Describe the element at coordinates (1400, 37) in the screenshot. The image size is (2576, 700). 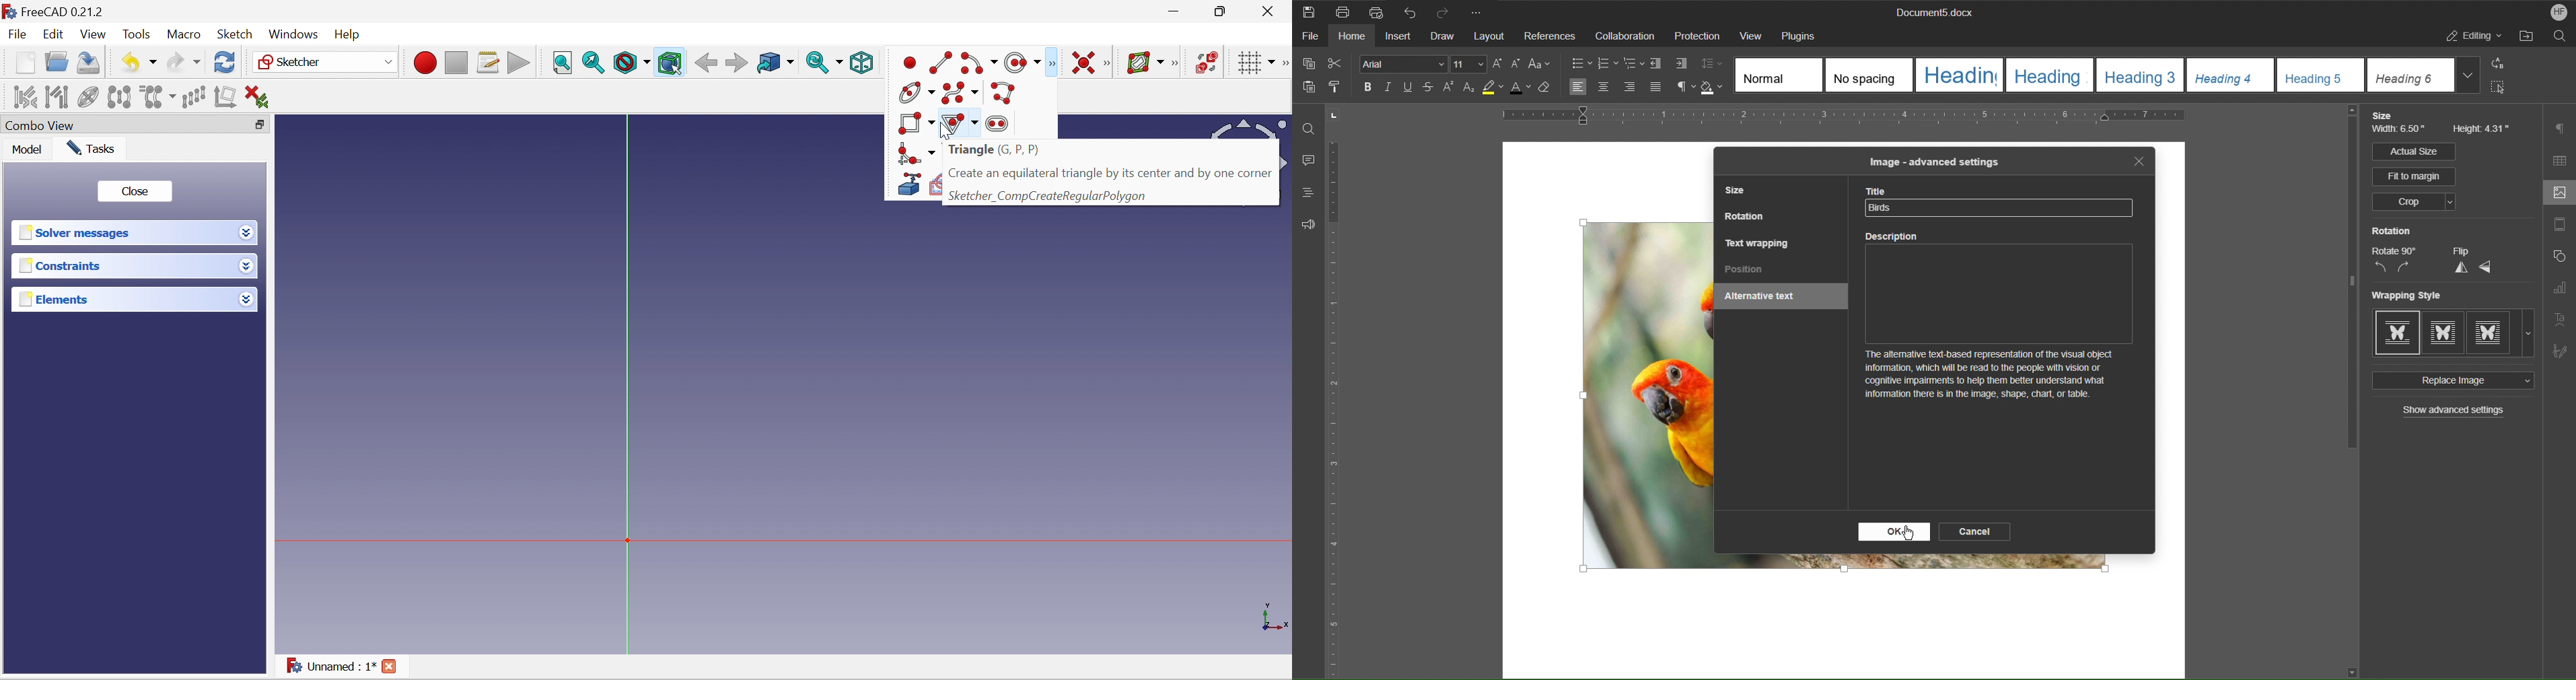
I see `Insert` at that location.